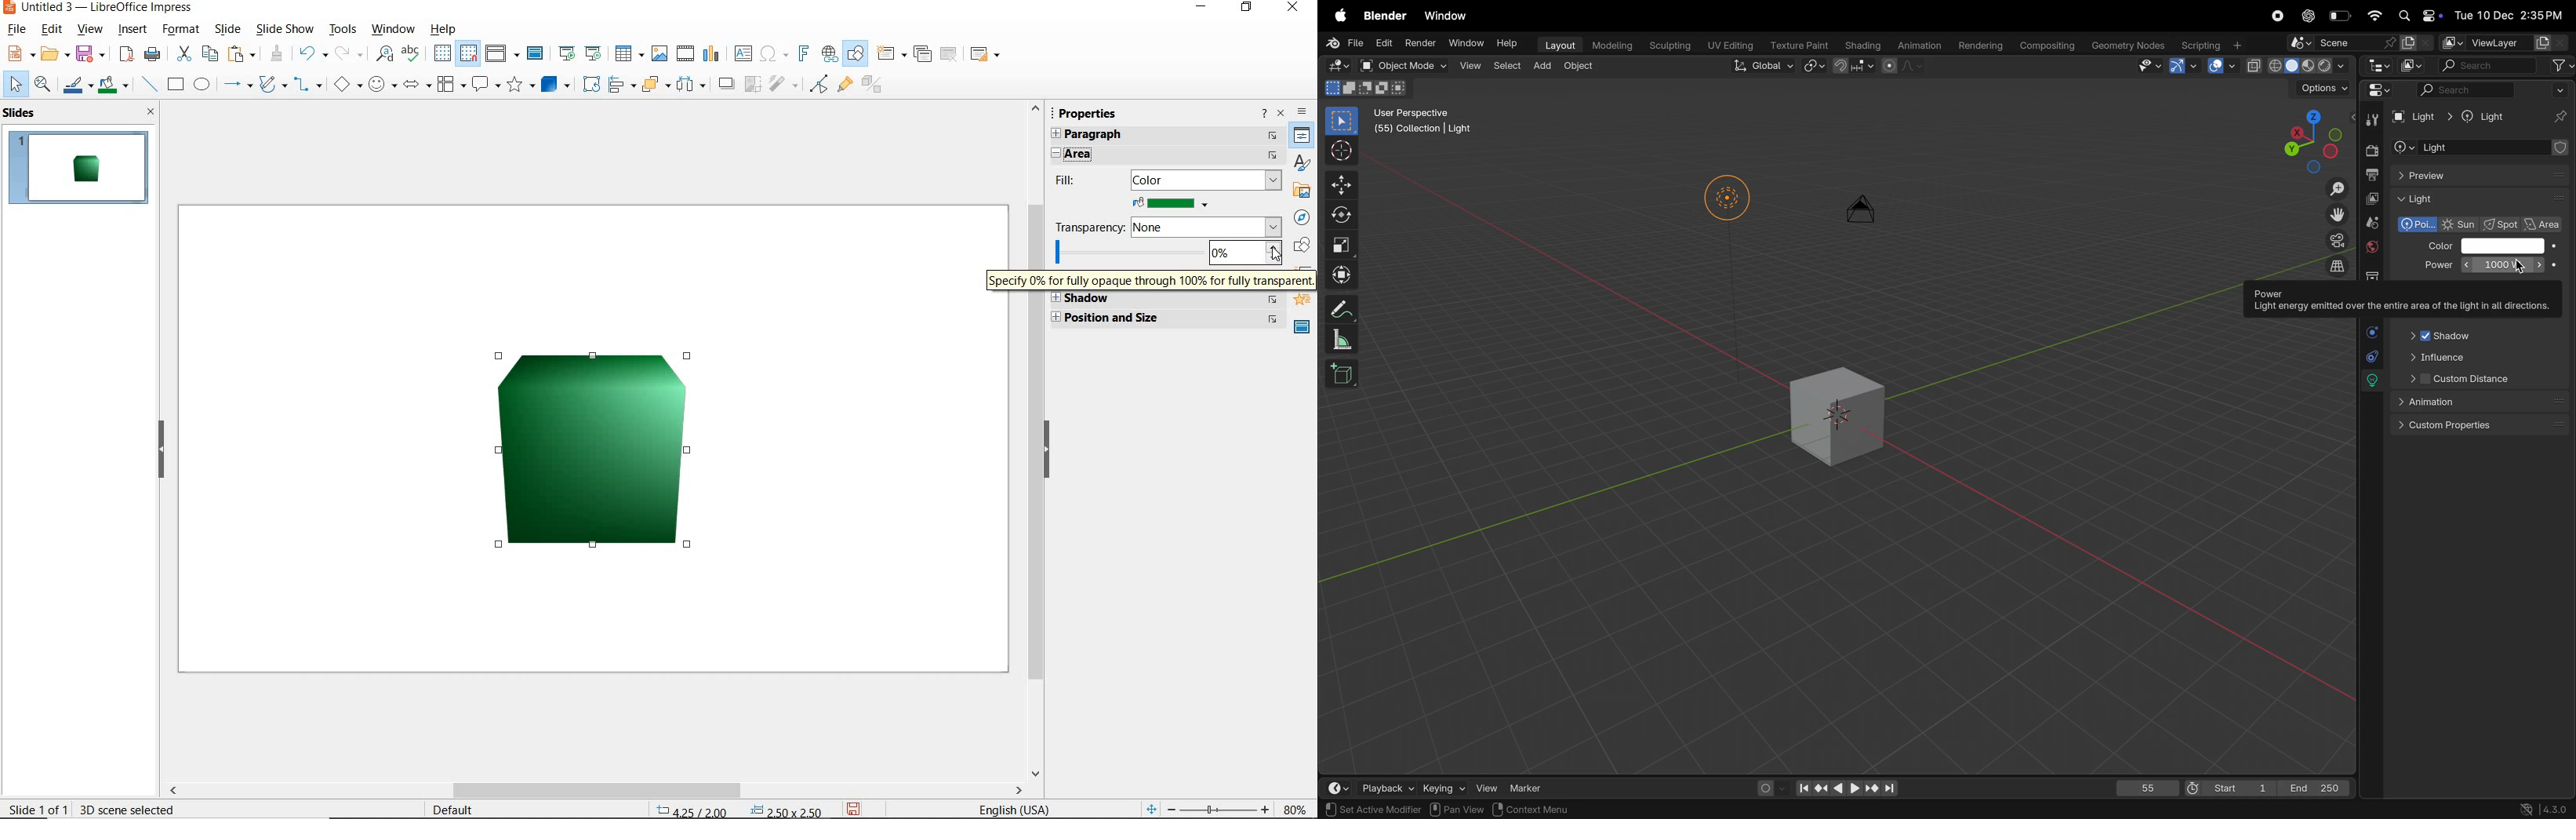 This screenshot has width=2576, height=840. What do you see at coordinates (97, 8) in the screenshot?
I see `file name` at bounding box center [97, 8].